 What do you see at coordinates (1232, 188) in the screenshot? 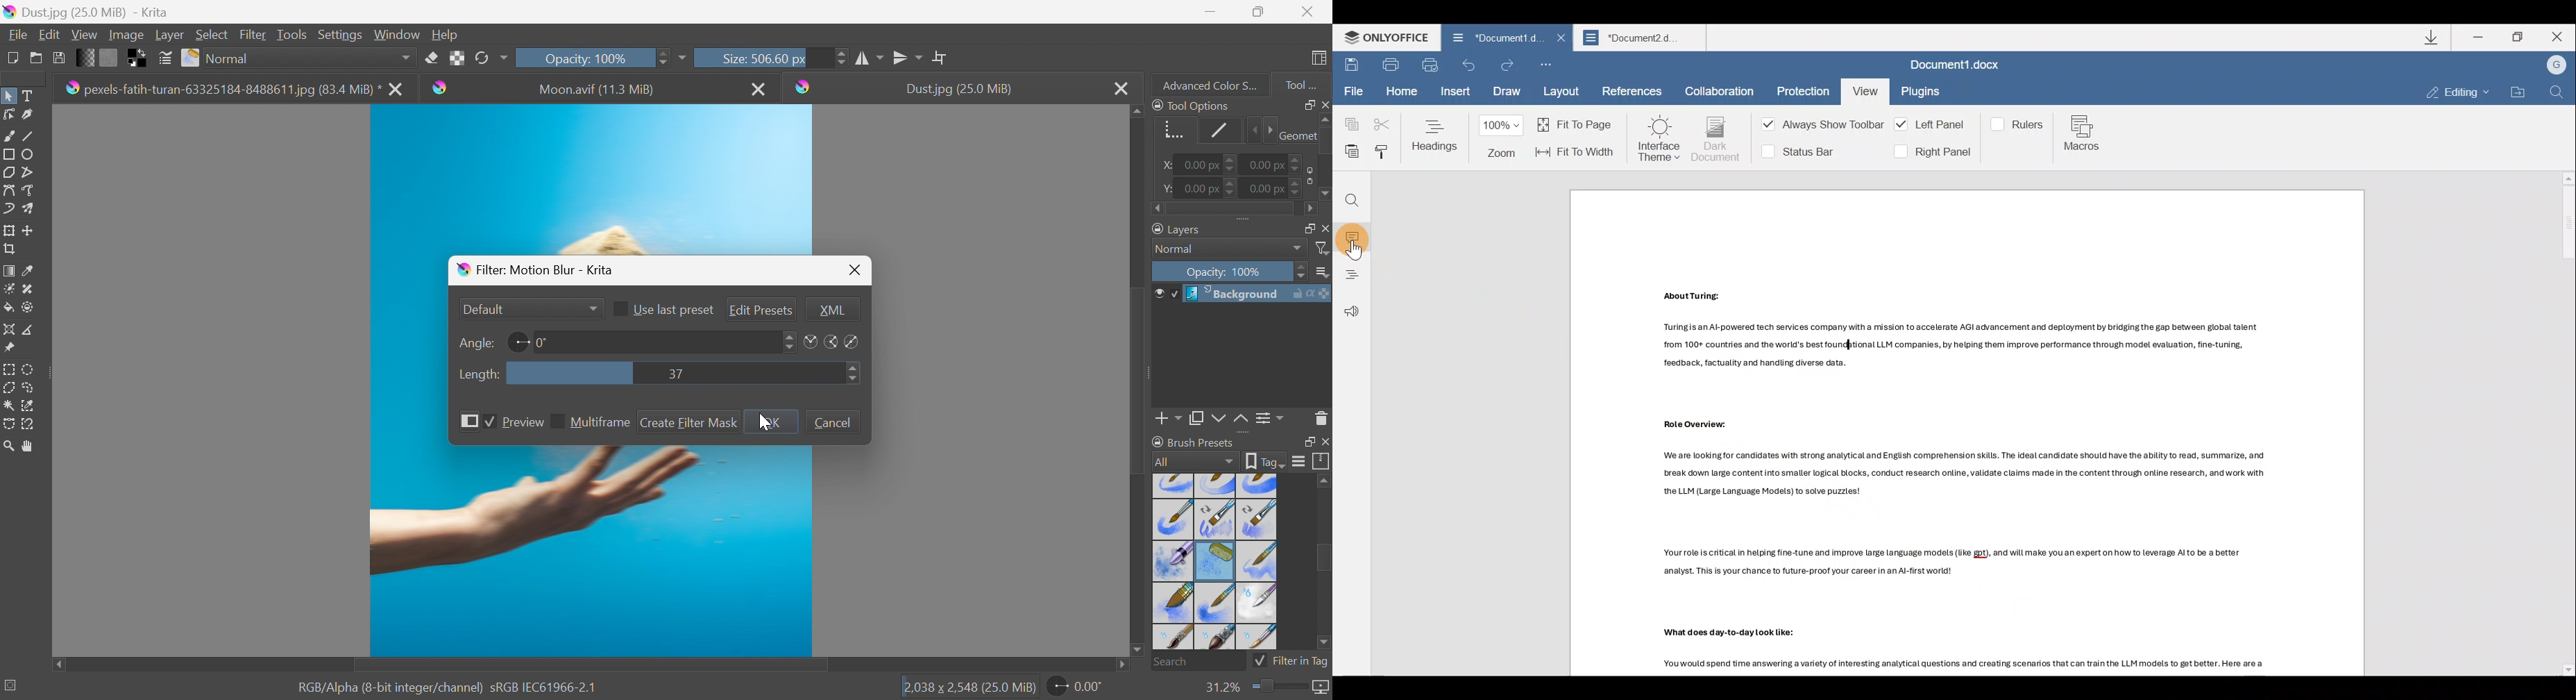
I see `Slider` at bounding box center [1232, 188].